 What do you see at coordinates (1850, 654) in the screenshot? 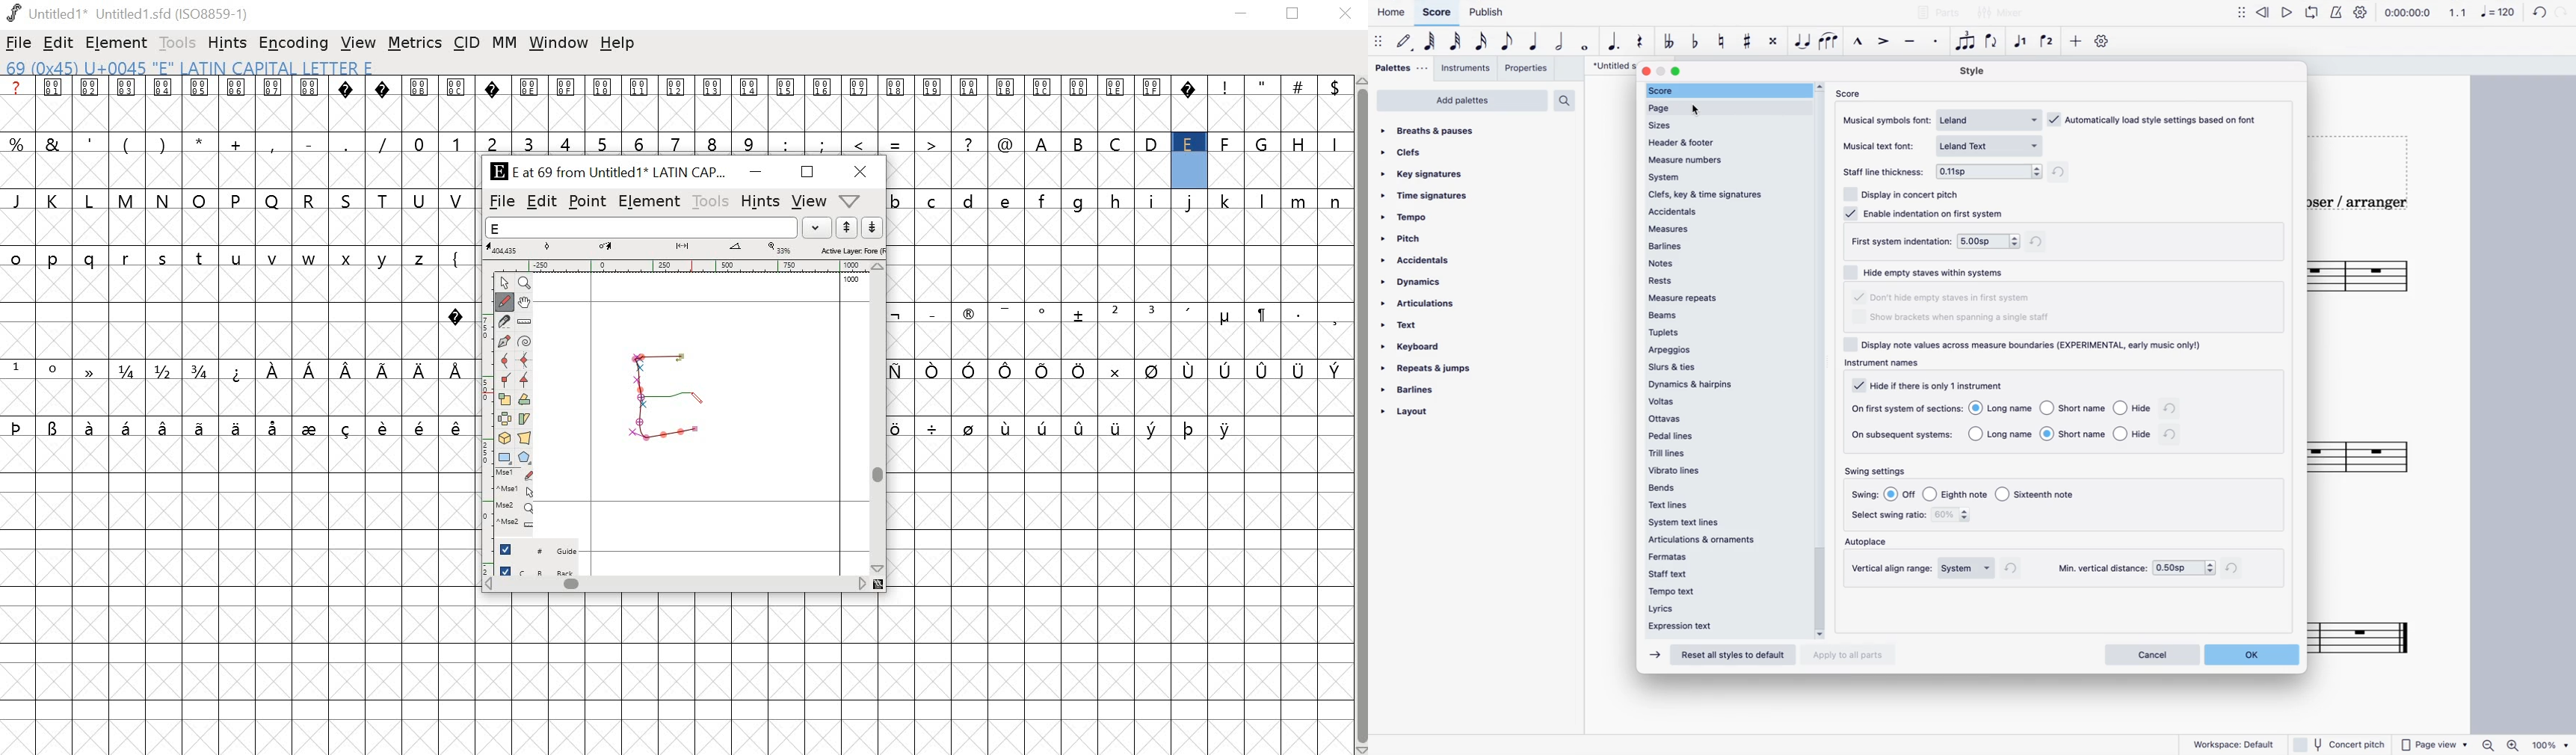
I see `apply to all parts` at bounding box center [1850, 654].